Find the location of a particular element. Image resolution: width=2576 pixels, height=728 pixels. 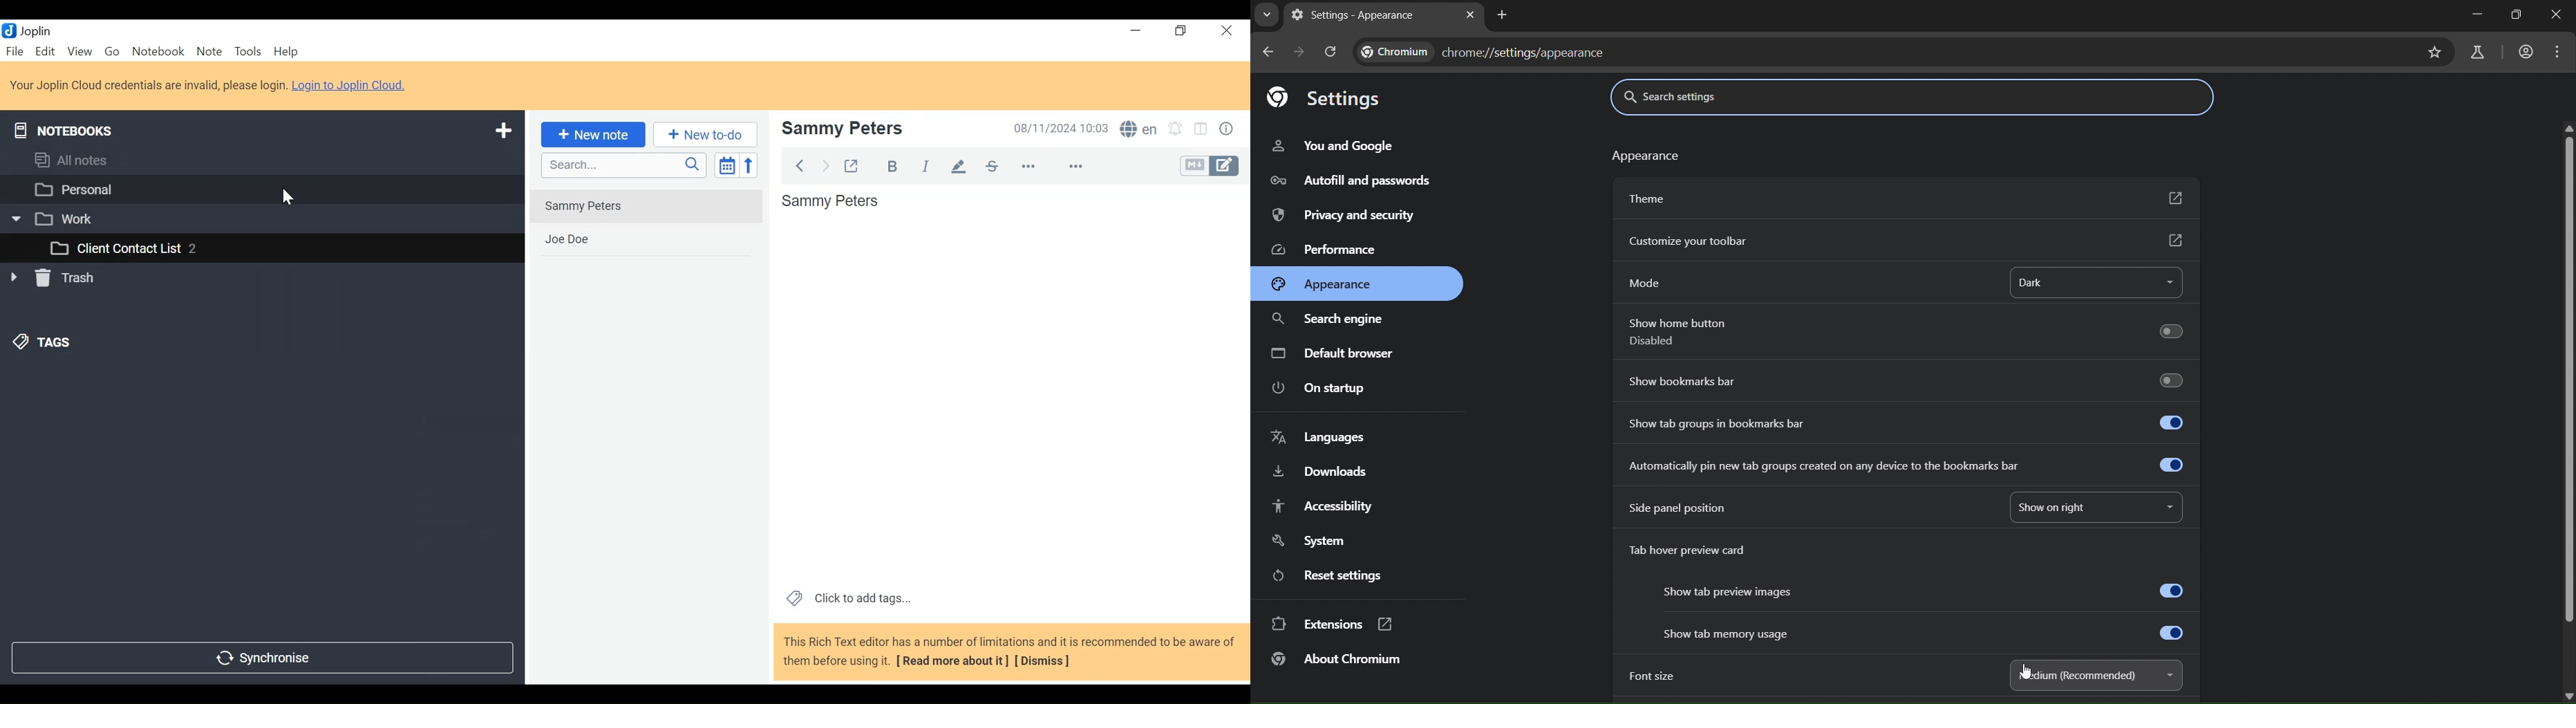

Toggle external editing is located at coordinates (853, 165).